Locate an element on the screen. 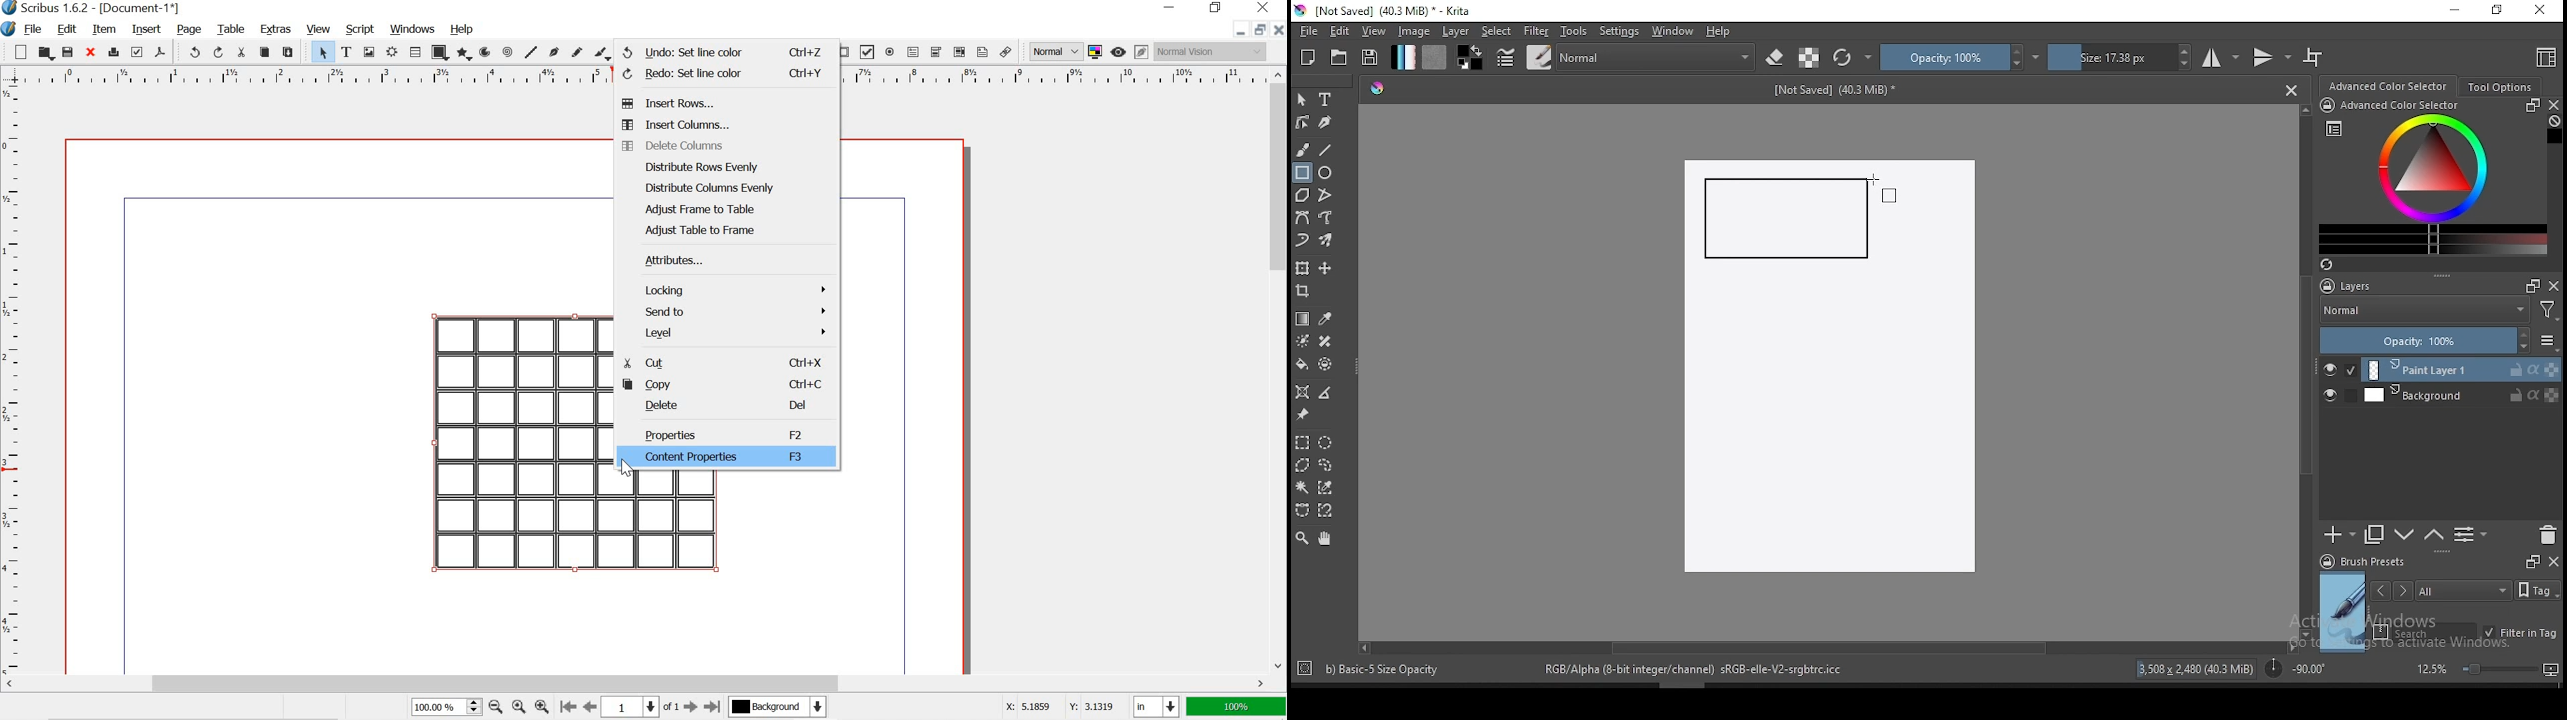 The height and width of the screenshot is (728, 2576). pick a color from image and current layer is located at coordinates (1326, 319).